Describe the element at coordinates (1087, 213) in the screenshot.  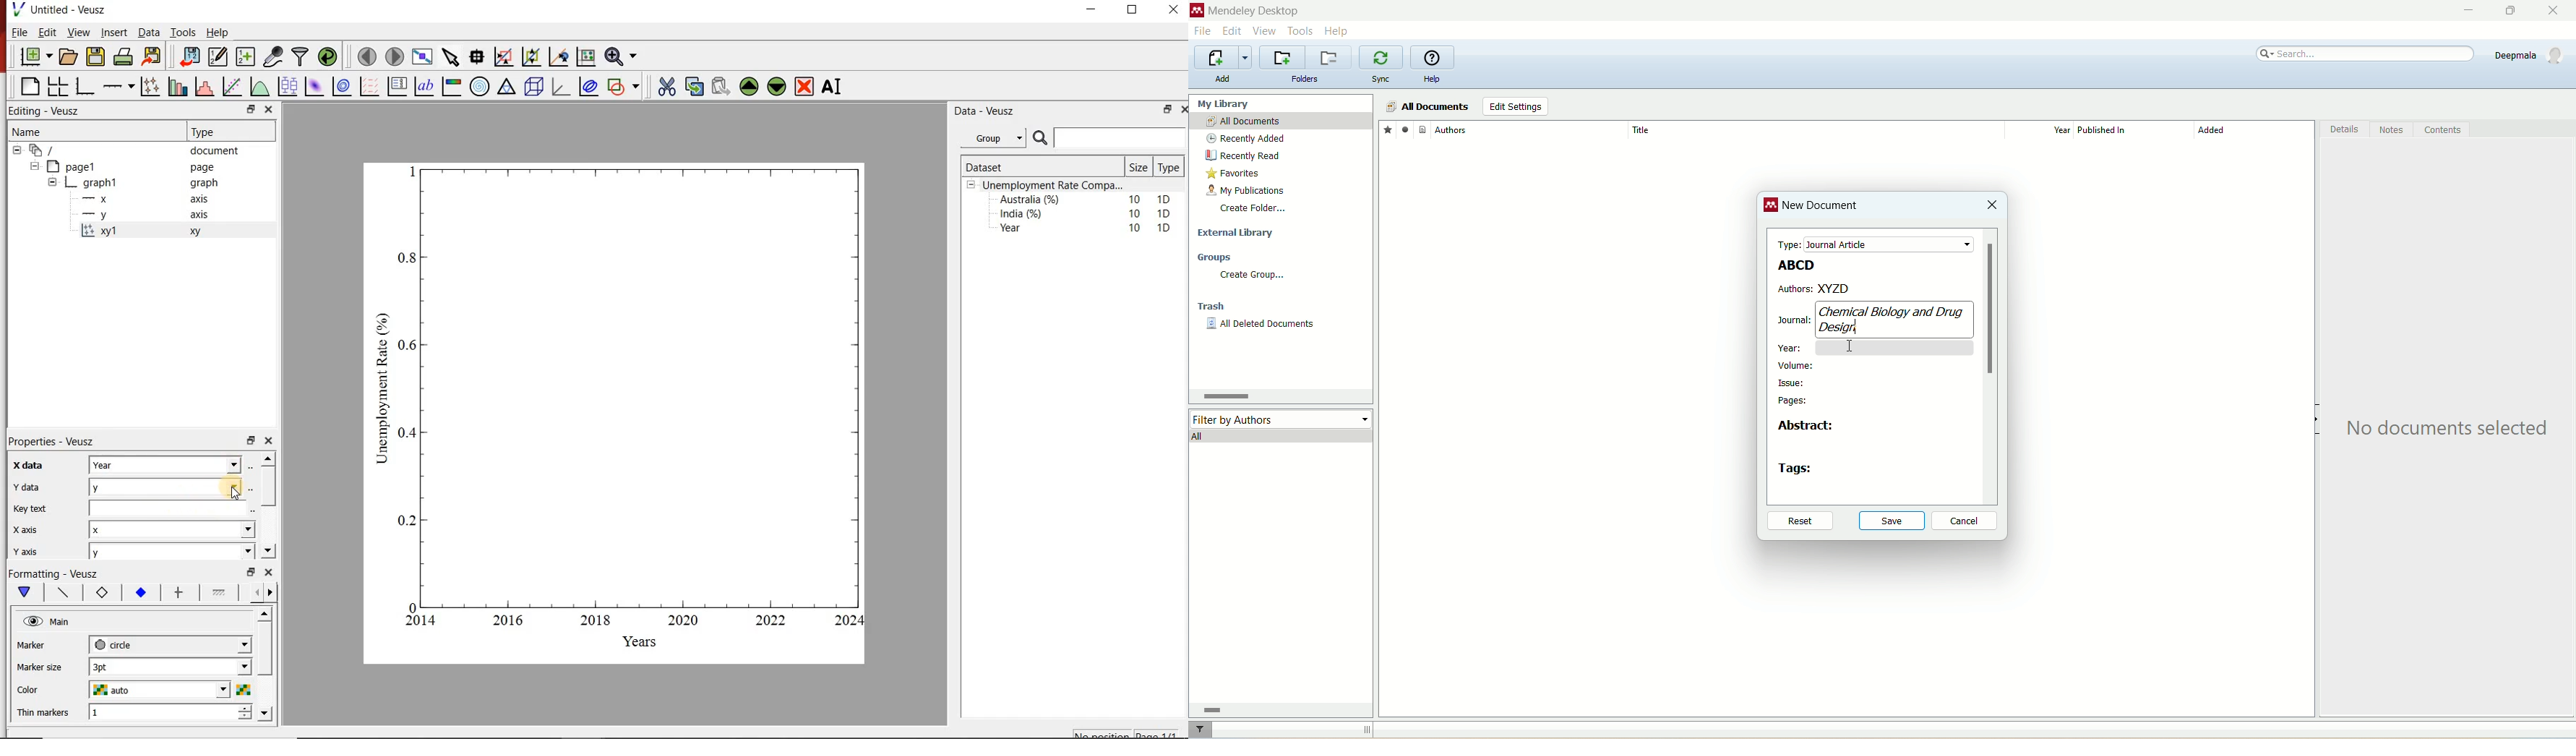
I see `India (%) 10 1D` at that location.